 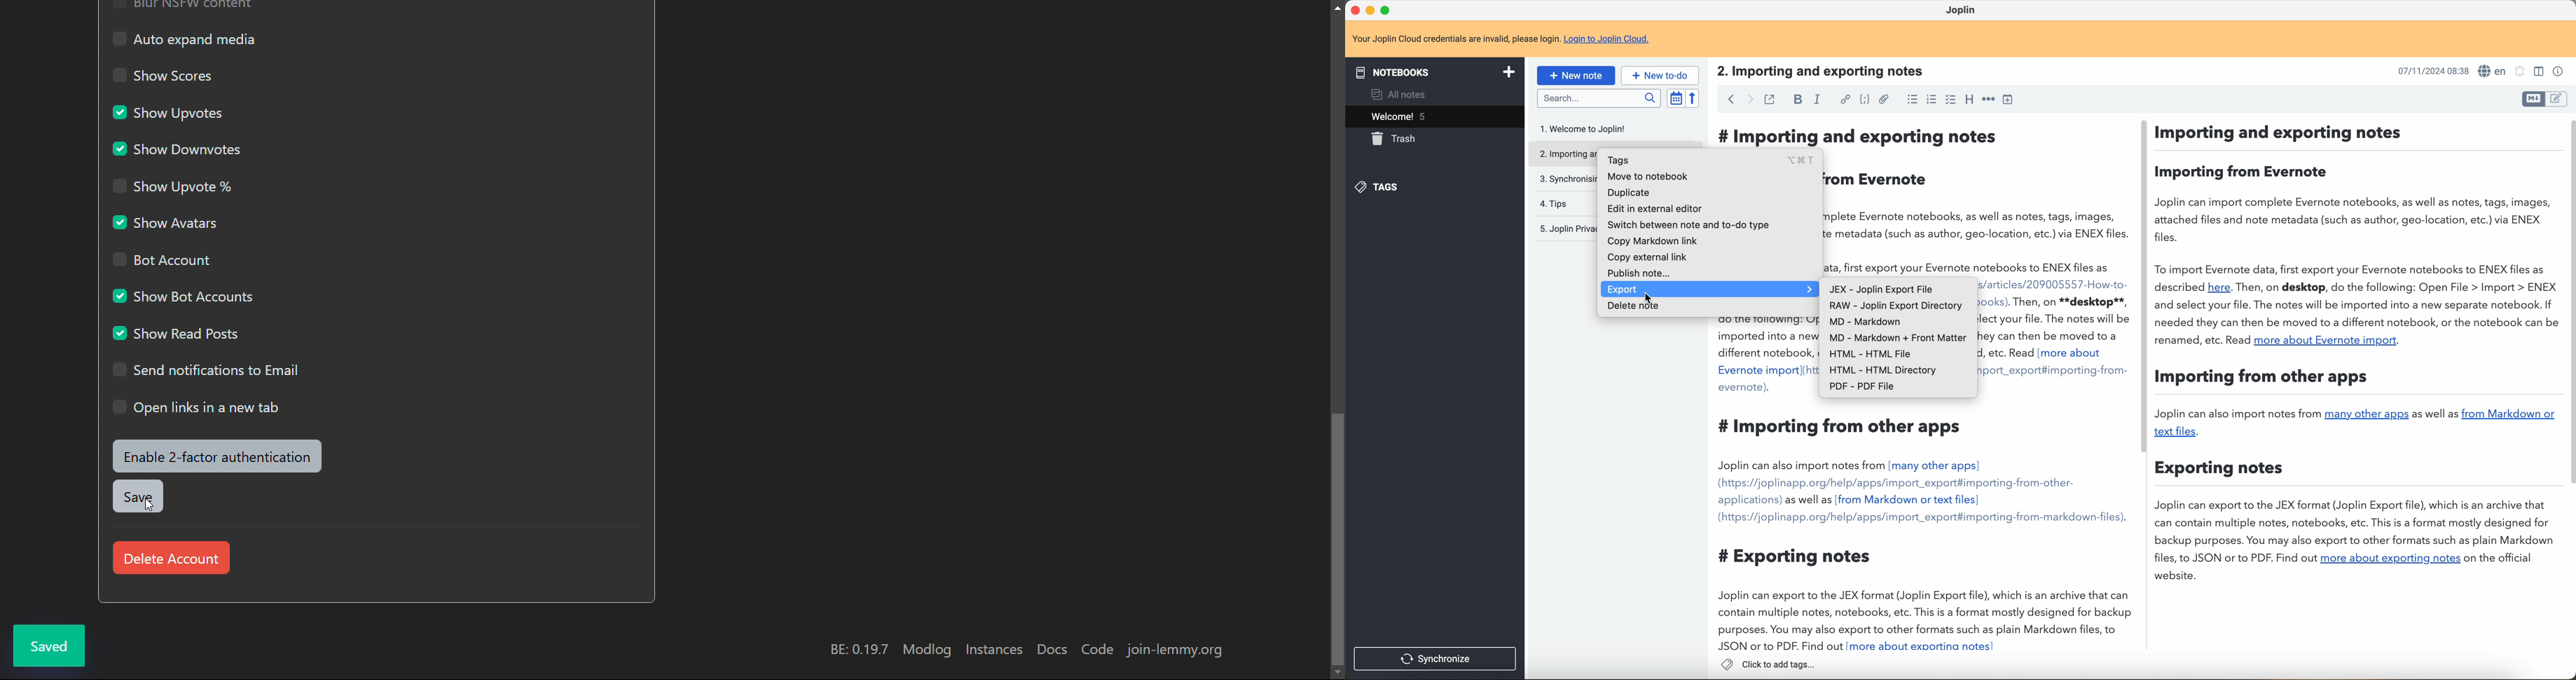 What do you see at coordinates (1931, 101) in the screenshot?
I see `numbered list` at bounding box center [1931, 101].